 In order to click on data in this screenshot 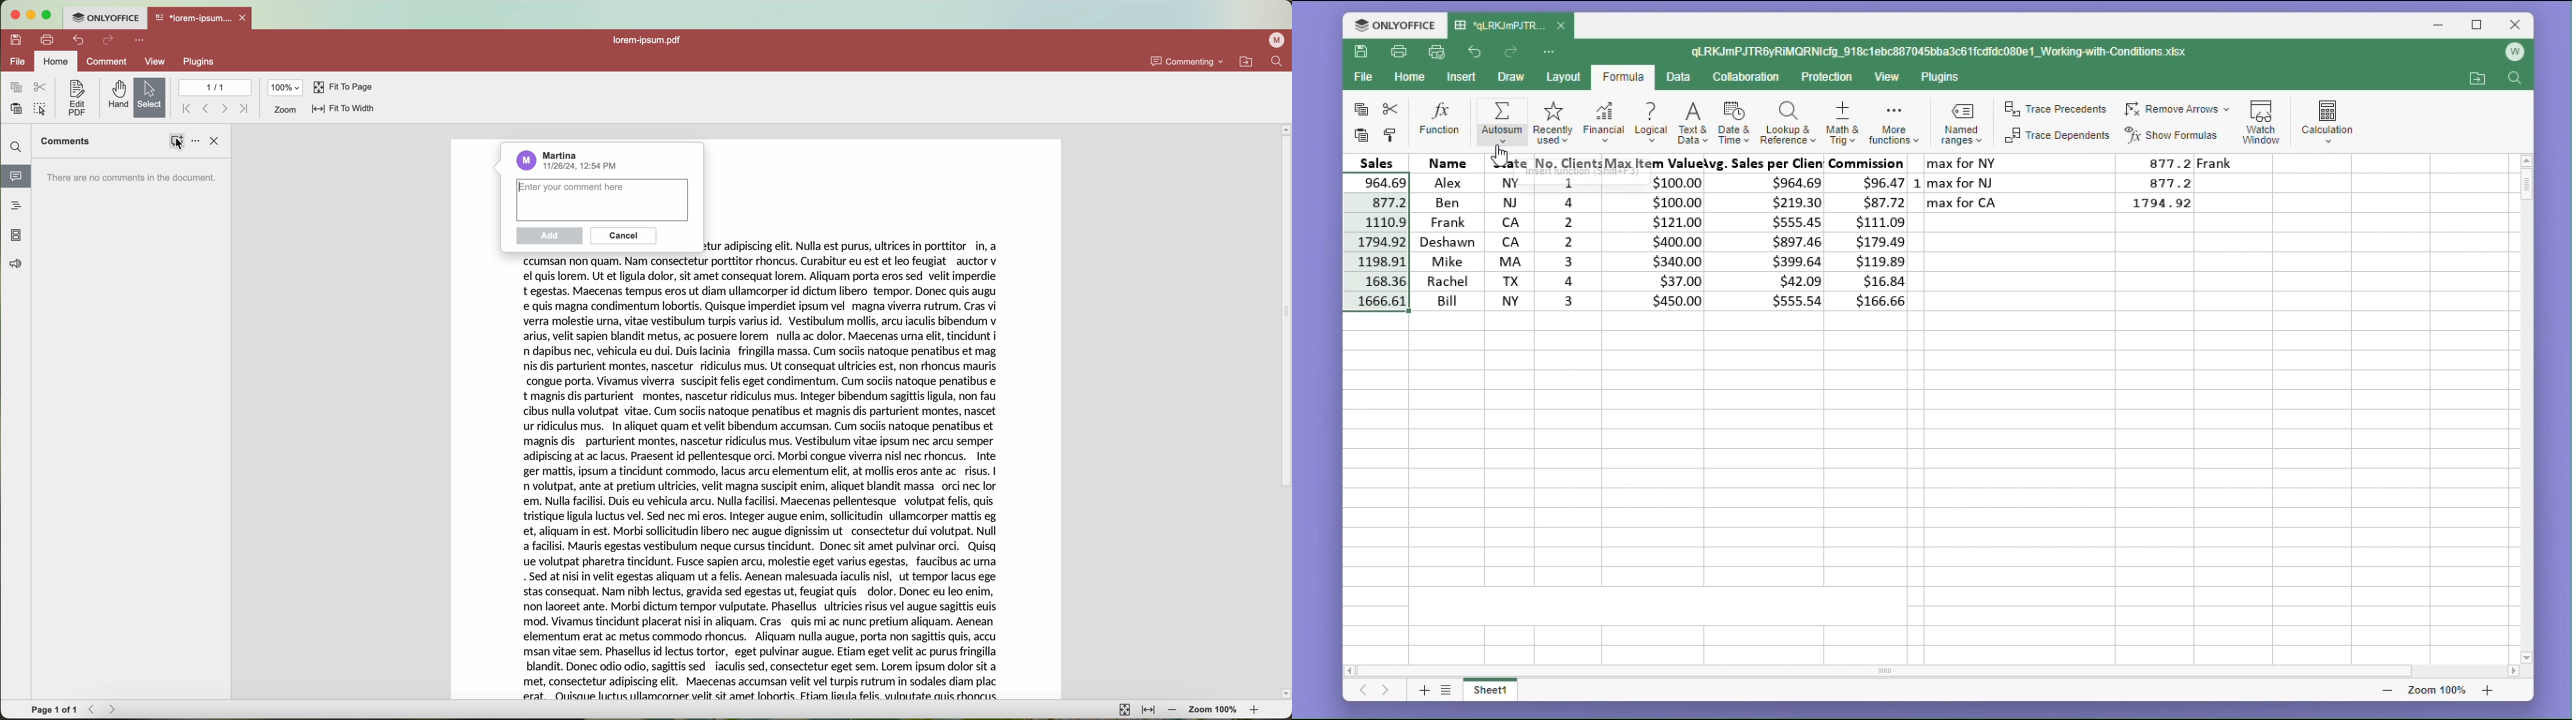, I will do `click(1682, 77)`.